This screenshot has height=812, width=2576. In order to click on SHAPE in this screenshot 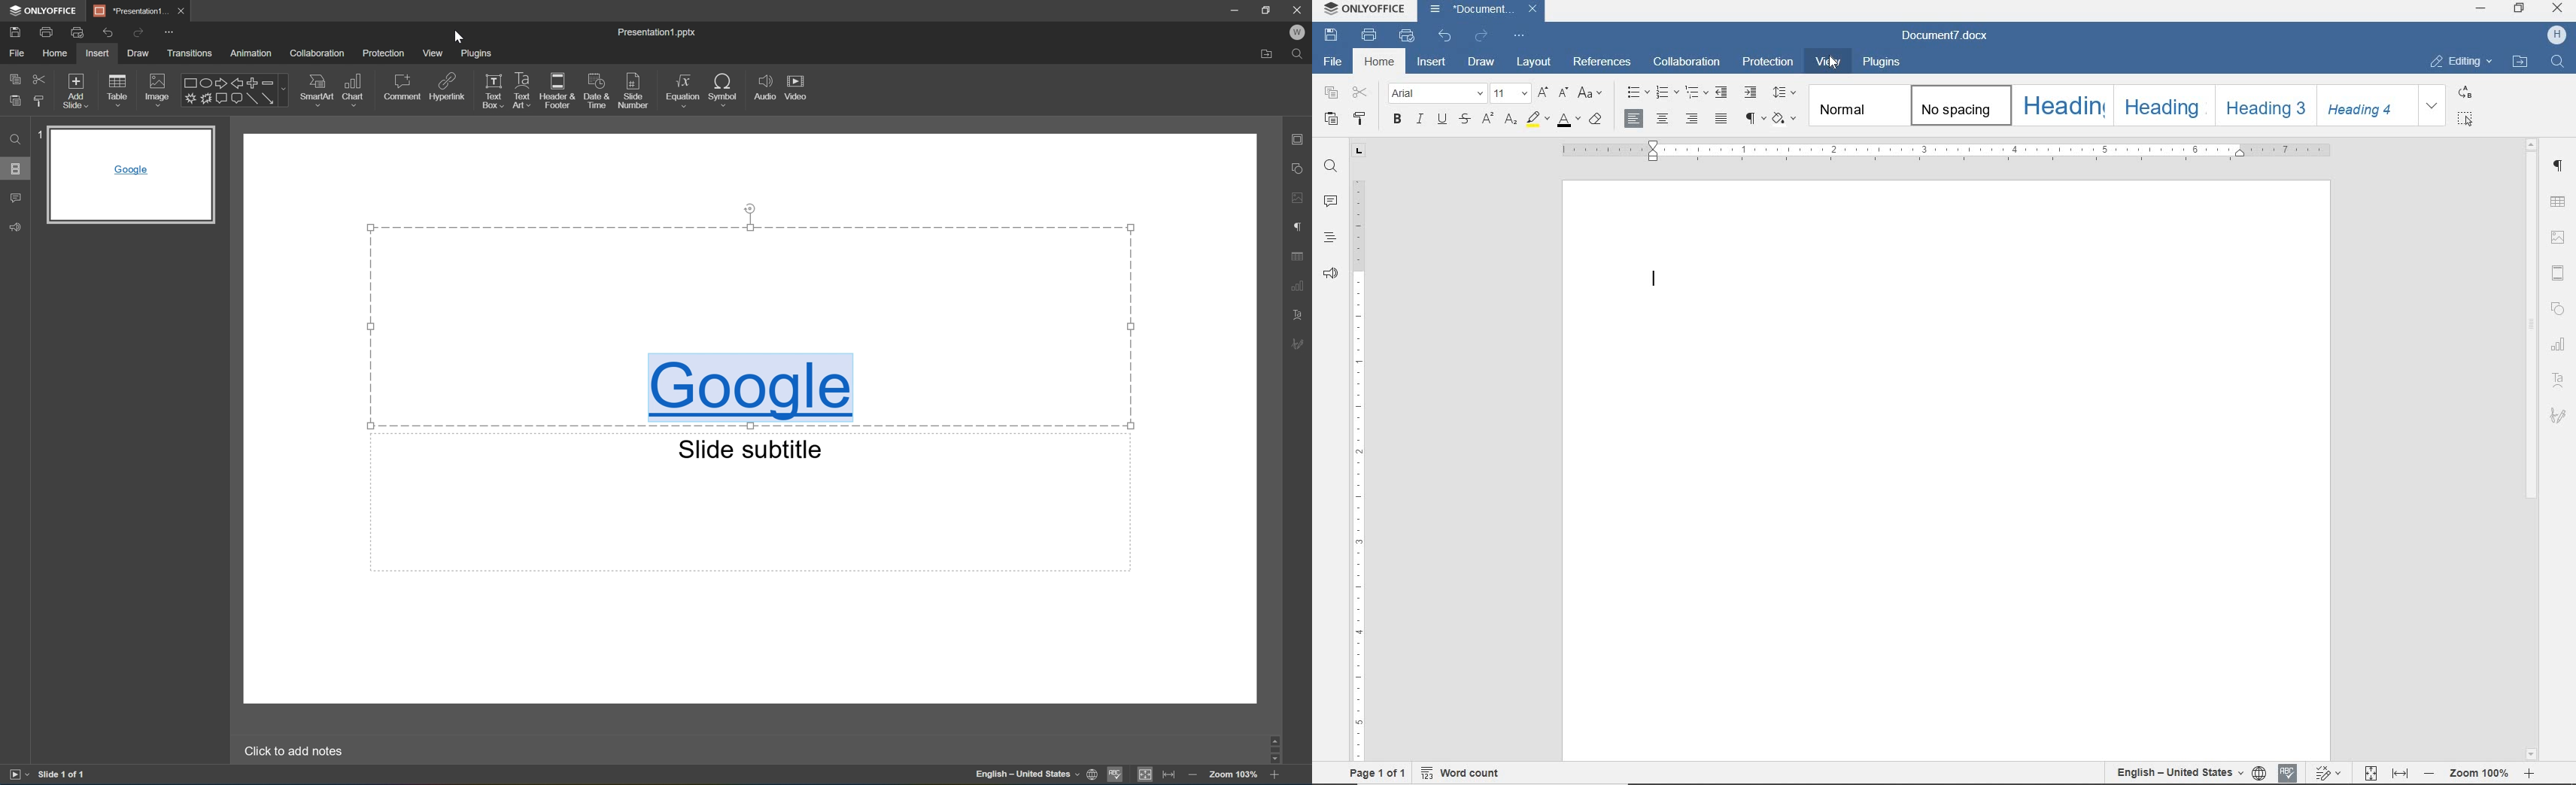, I will do `click(2558, 310)`.